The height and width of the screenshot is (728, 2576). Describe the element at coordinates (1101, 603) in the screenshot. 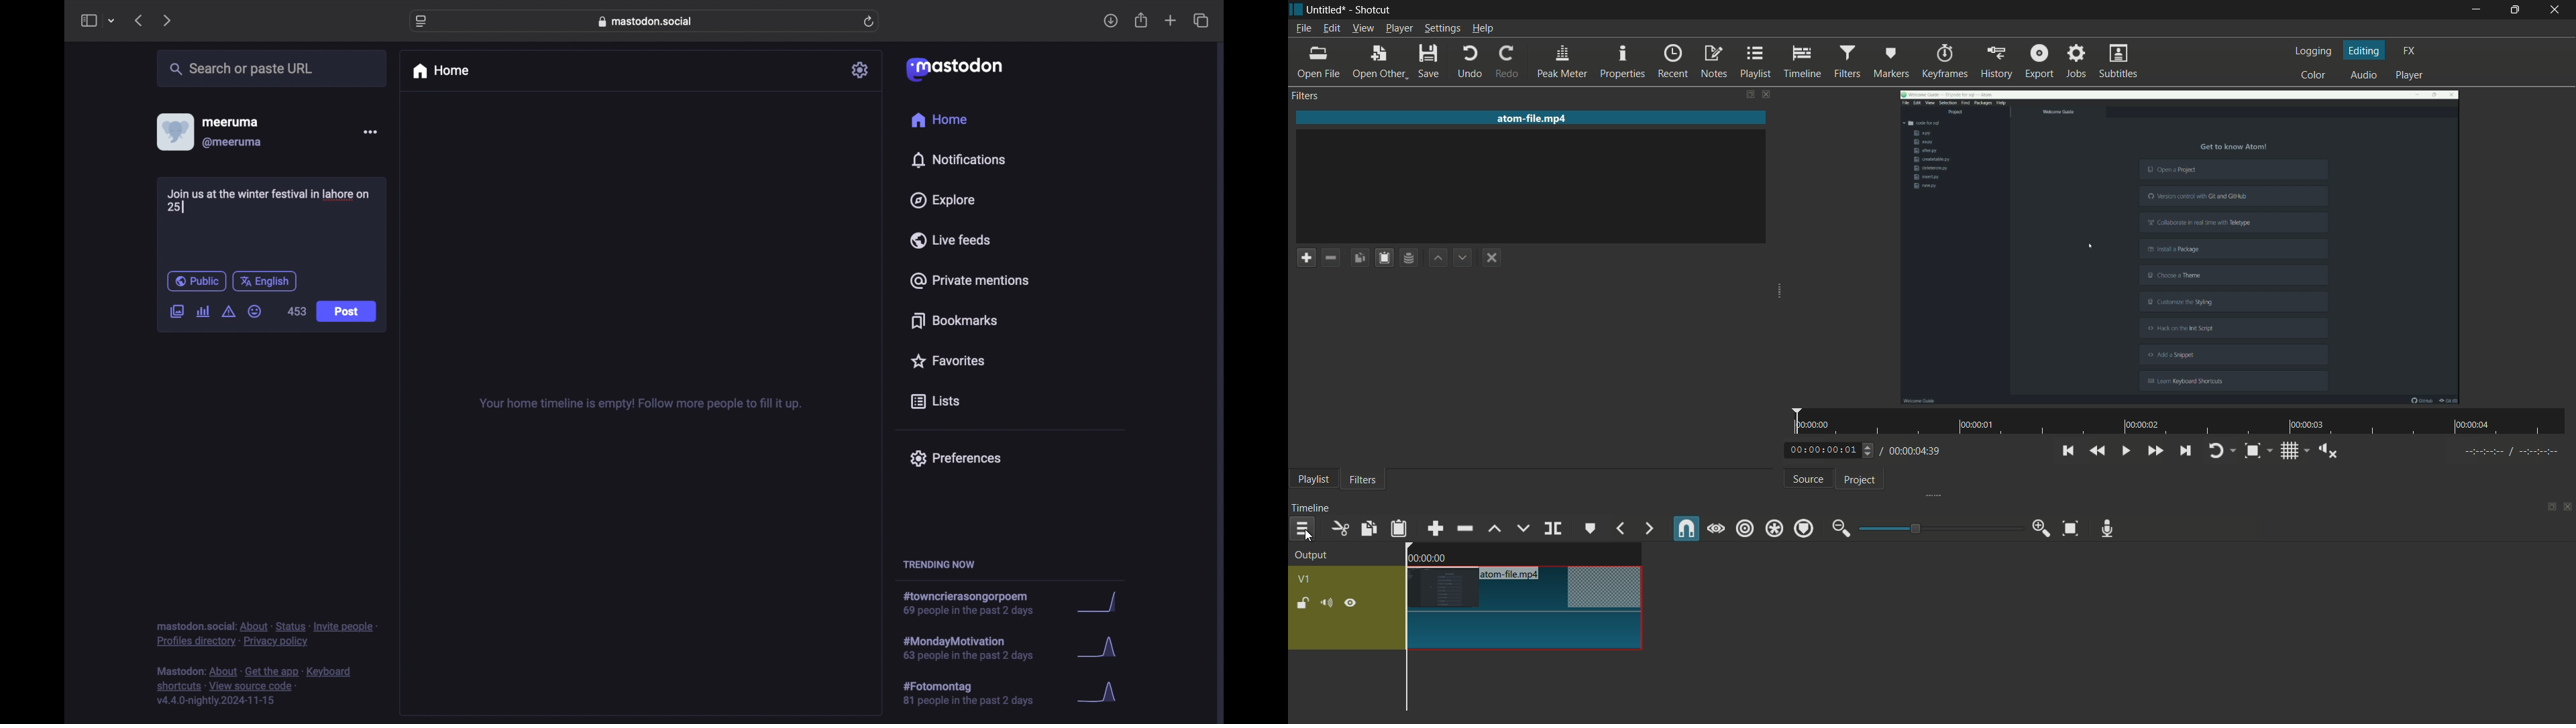

I see `graph` at that location.